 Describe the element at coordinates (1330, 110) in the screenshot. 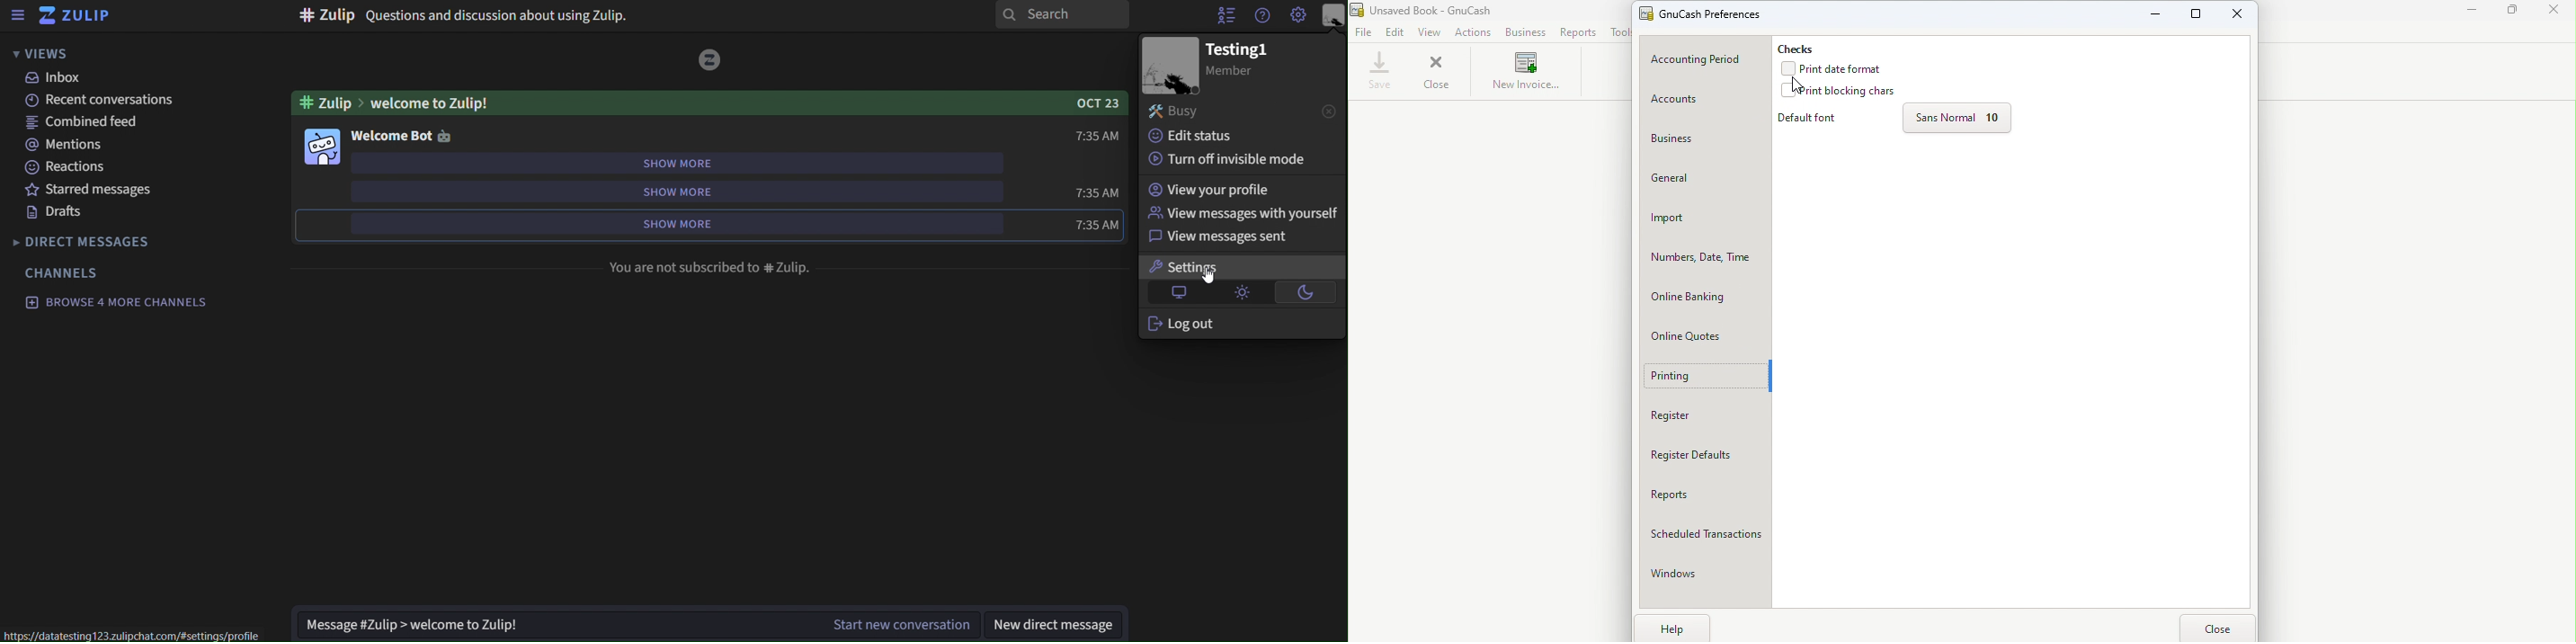

I see `close` at that location.